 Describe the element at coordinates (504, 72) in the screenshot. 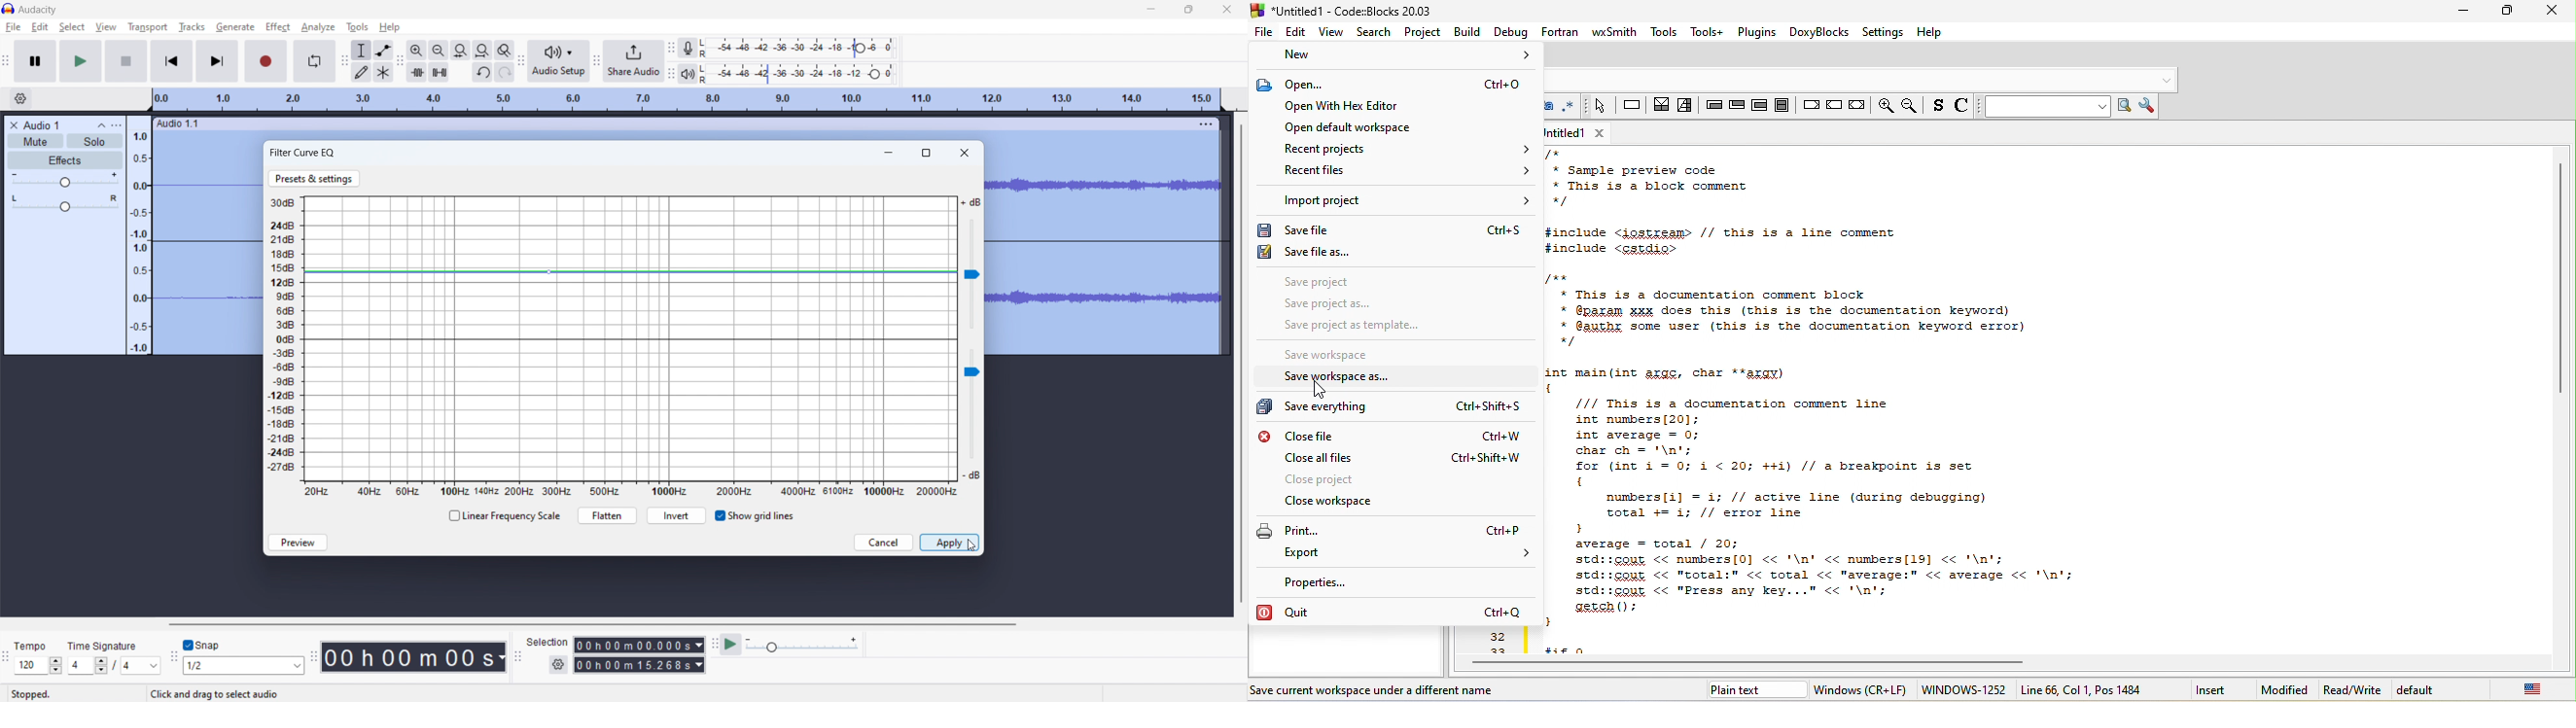

I see `redo` at that location.